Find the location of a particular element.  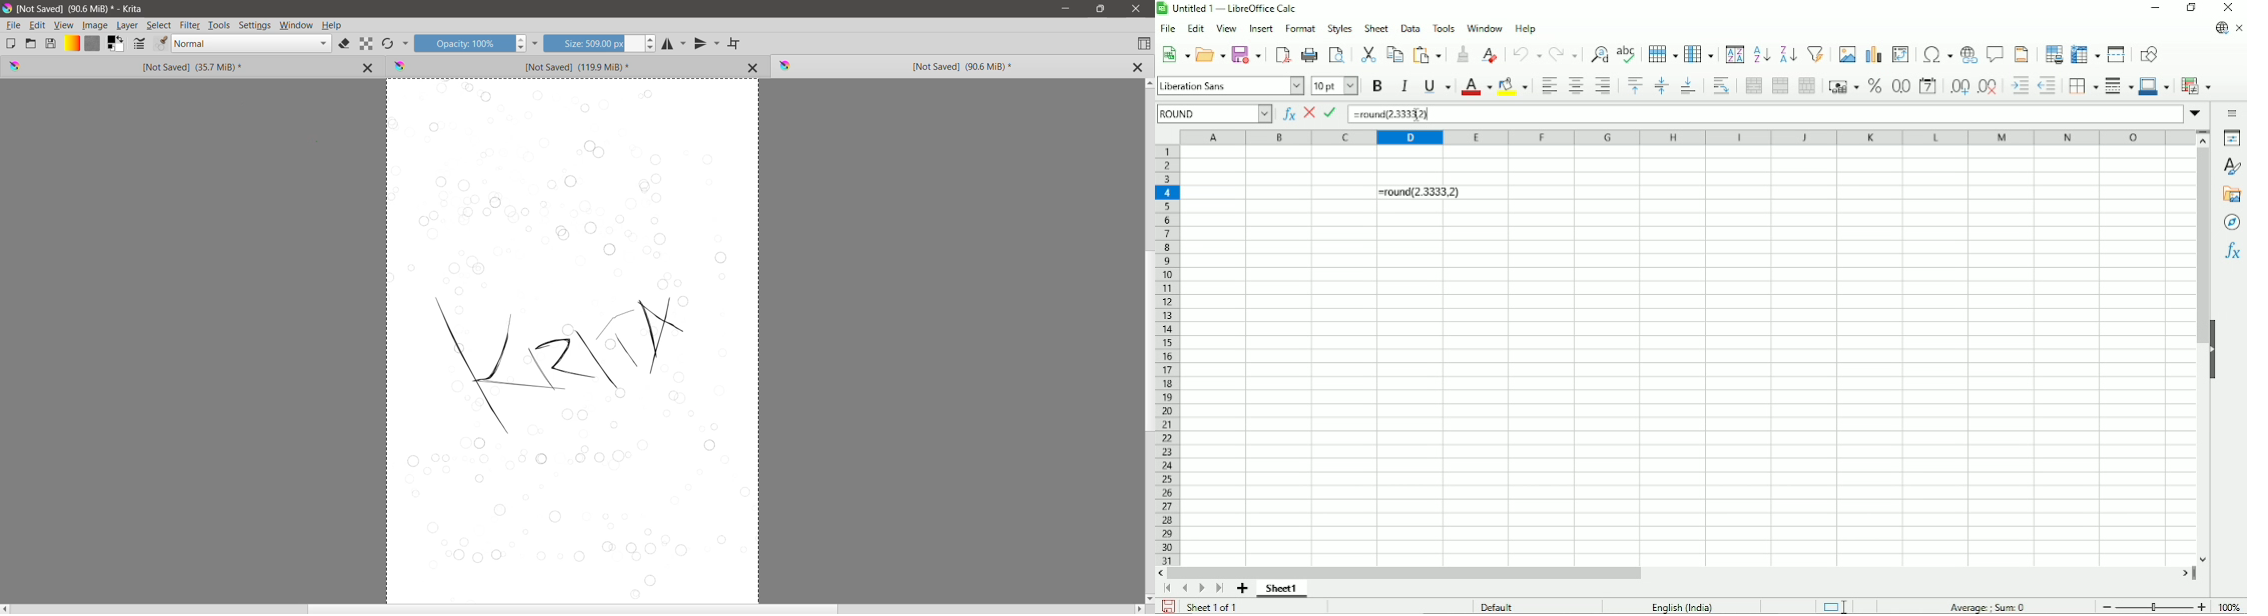

Edit is located at coordinates (1195, 29).